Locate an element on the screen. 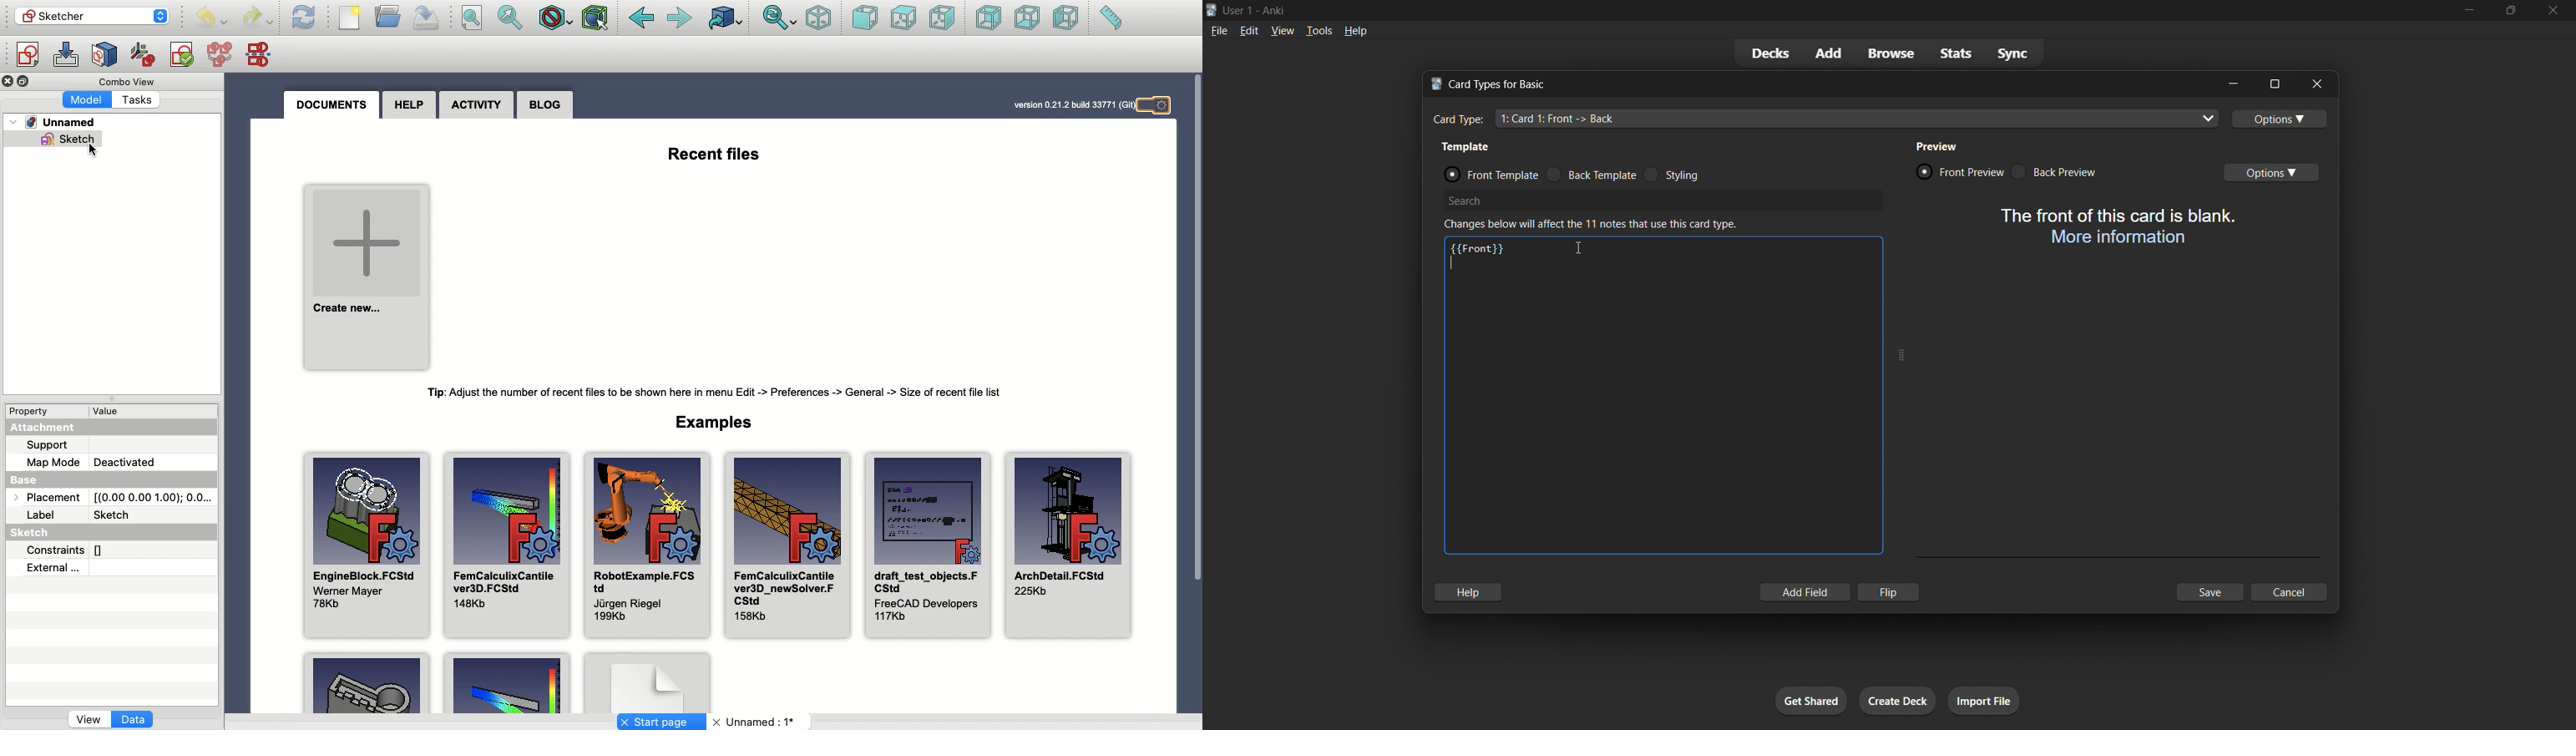 Image resolution: width=2576 pixels, height=756 pixels. title bar is located at coordinates (1813, 84).